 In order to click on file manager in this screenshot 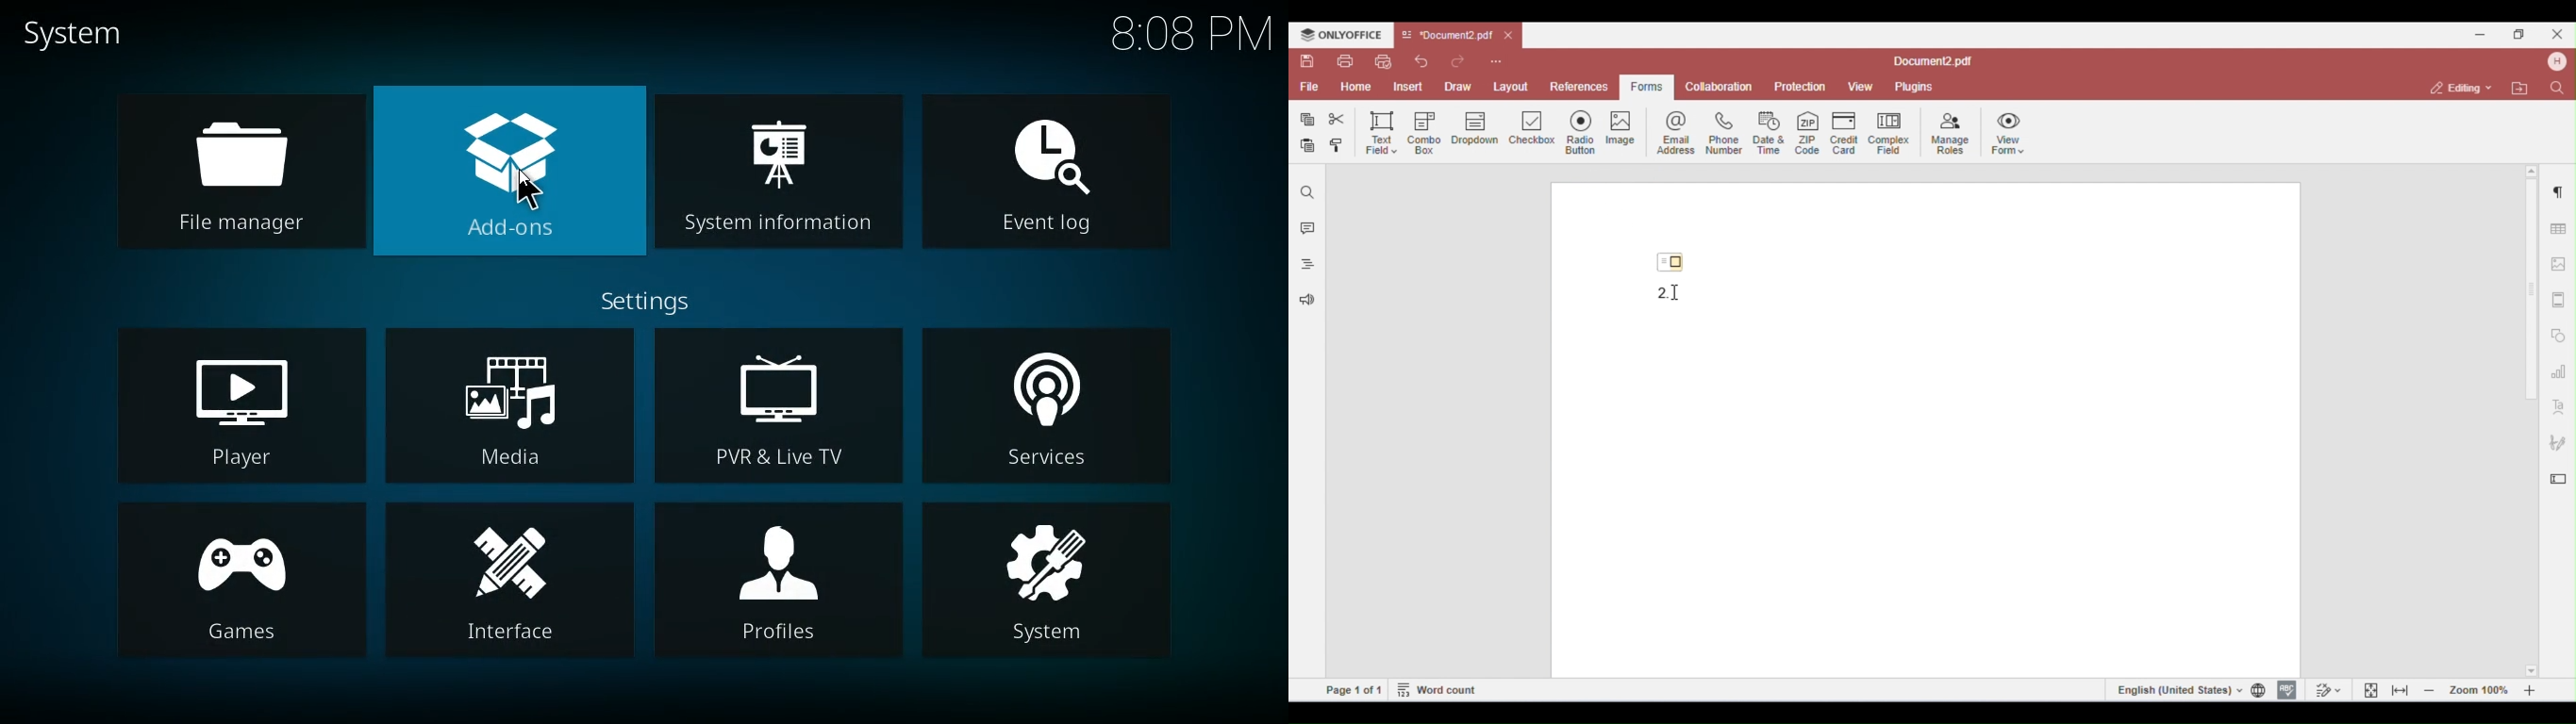, I will do `click(234, 173)`.